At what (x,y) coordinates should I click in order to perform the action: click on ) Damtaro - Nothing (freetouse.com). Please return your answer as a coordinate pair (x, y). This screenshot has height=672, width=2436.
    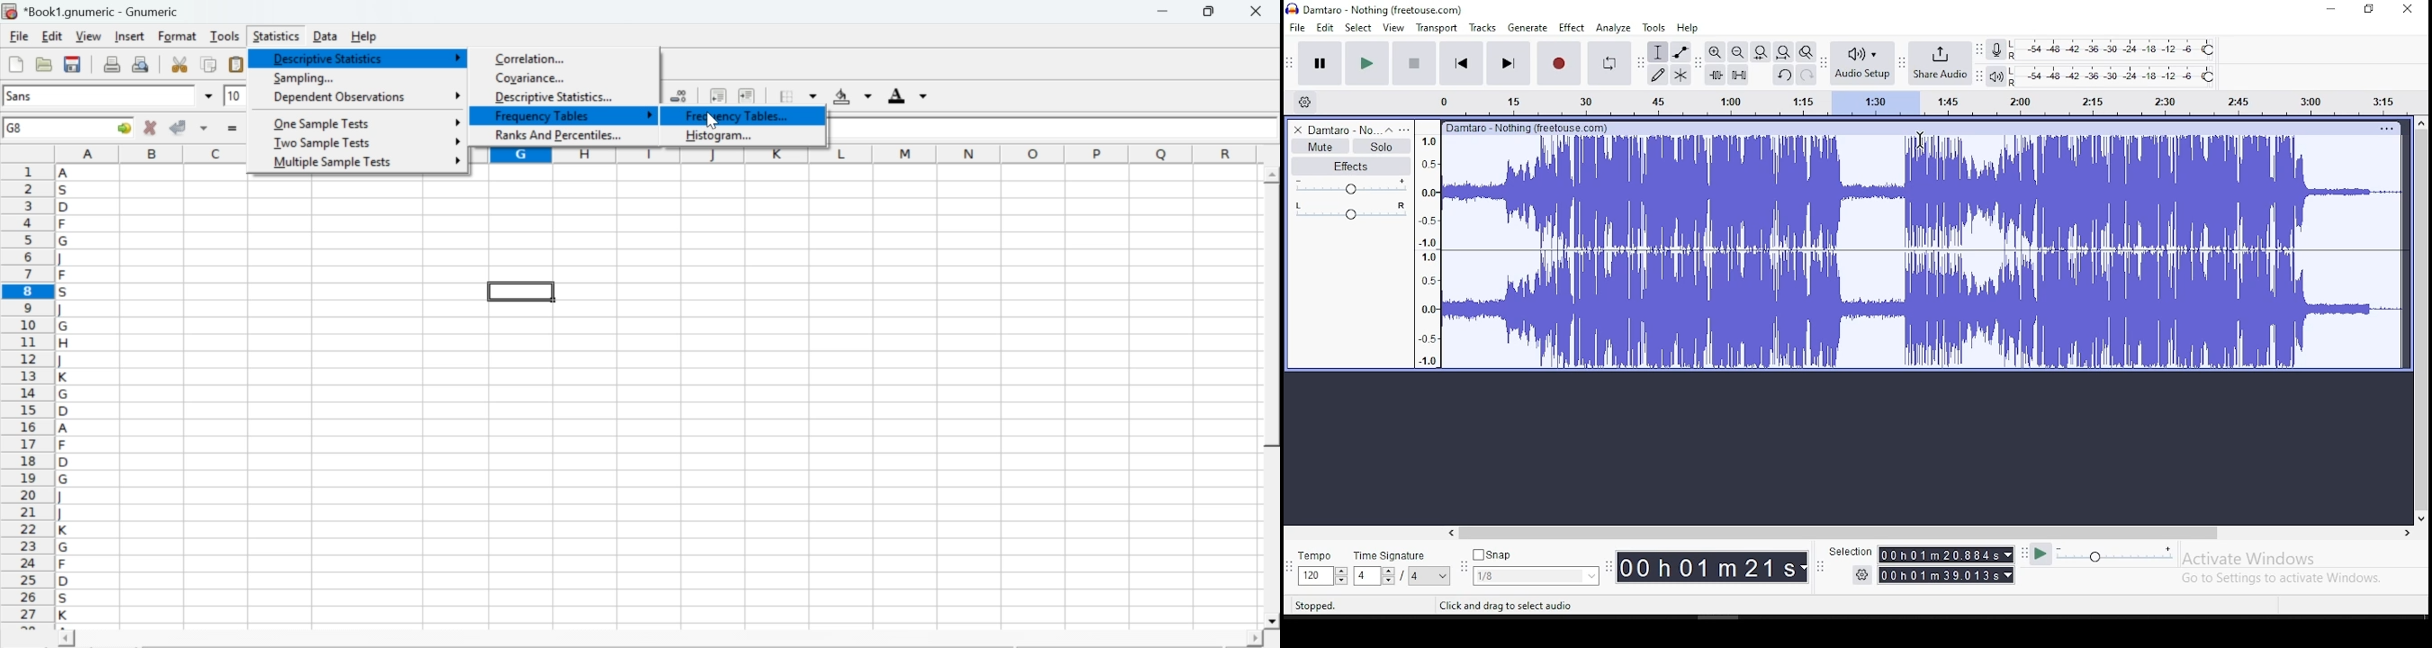
    Looking at the image, I should click on (1376, 9).